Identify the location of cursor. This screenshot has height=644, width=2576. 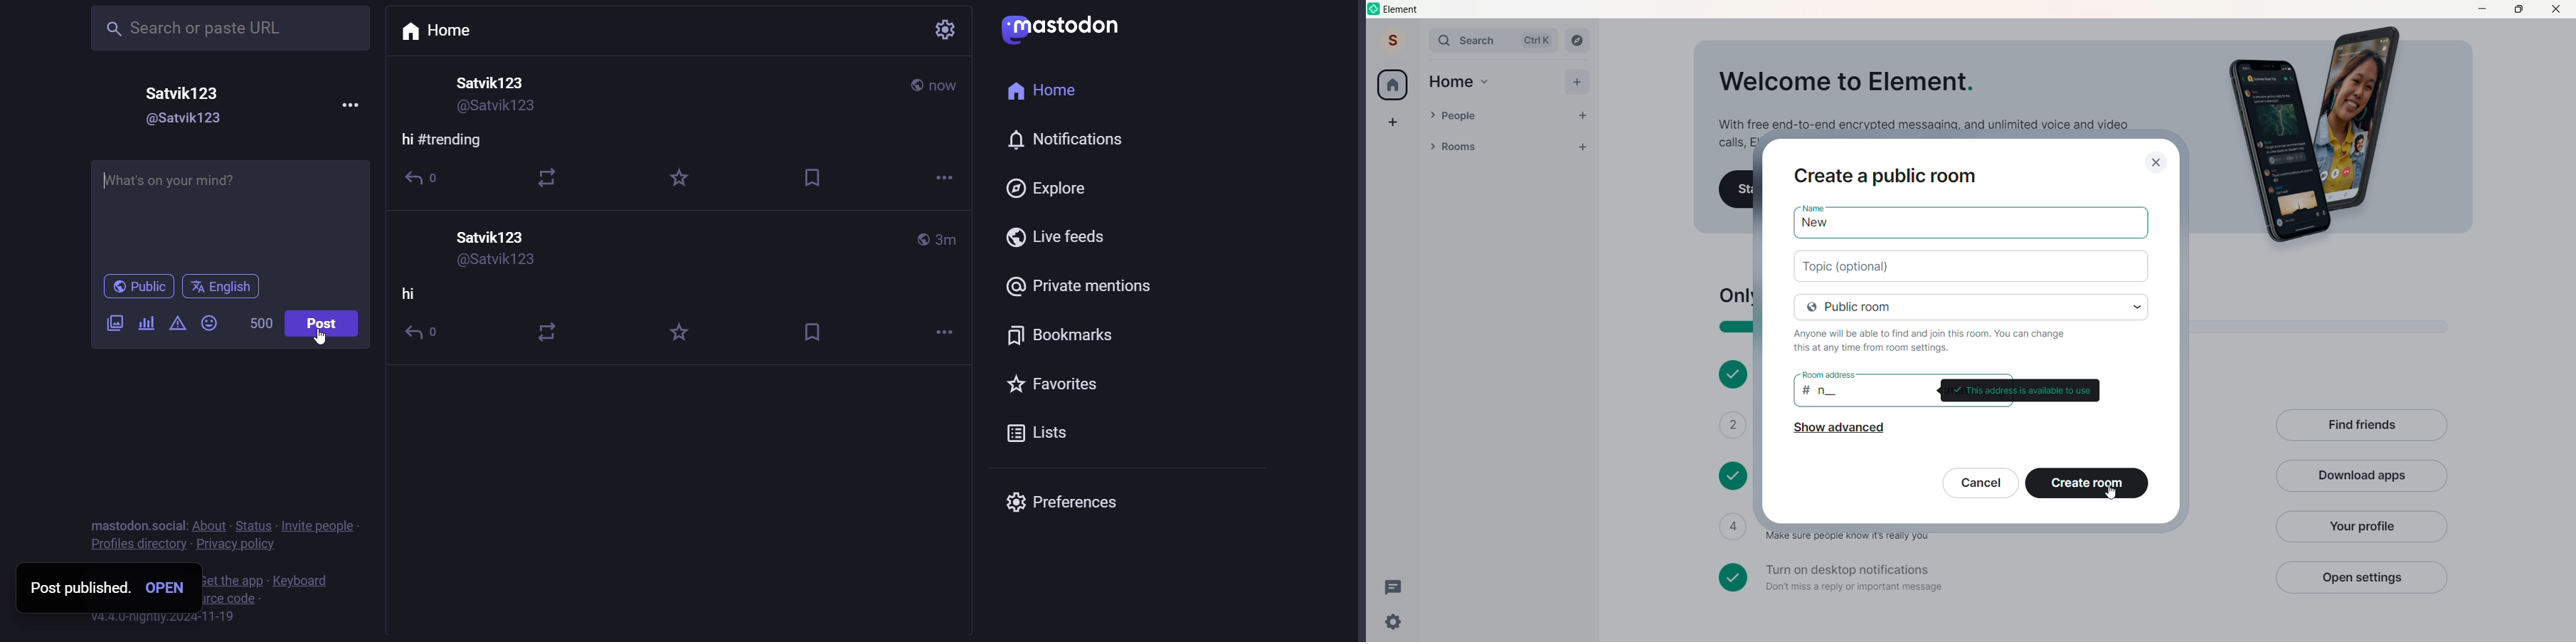
(320, 338).